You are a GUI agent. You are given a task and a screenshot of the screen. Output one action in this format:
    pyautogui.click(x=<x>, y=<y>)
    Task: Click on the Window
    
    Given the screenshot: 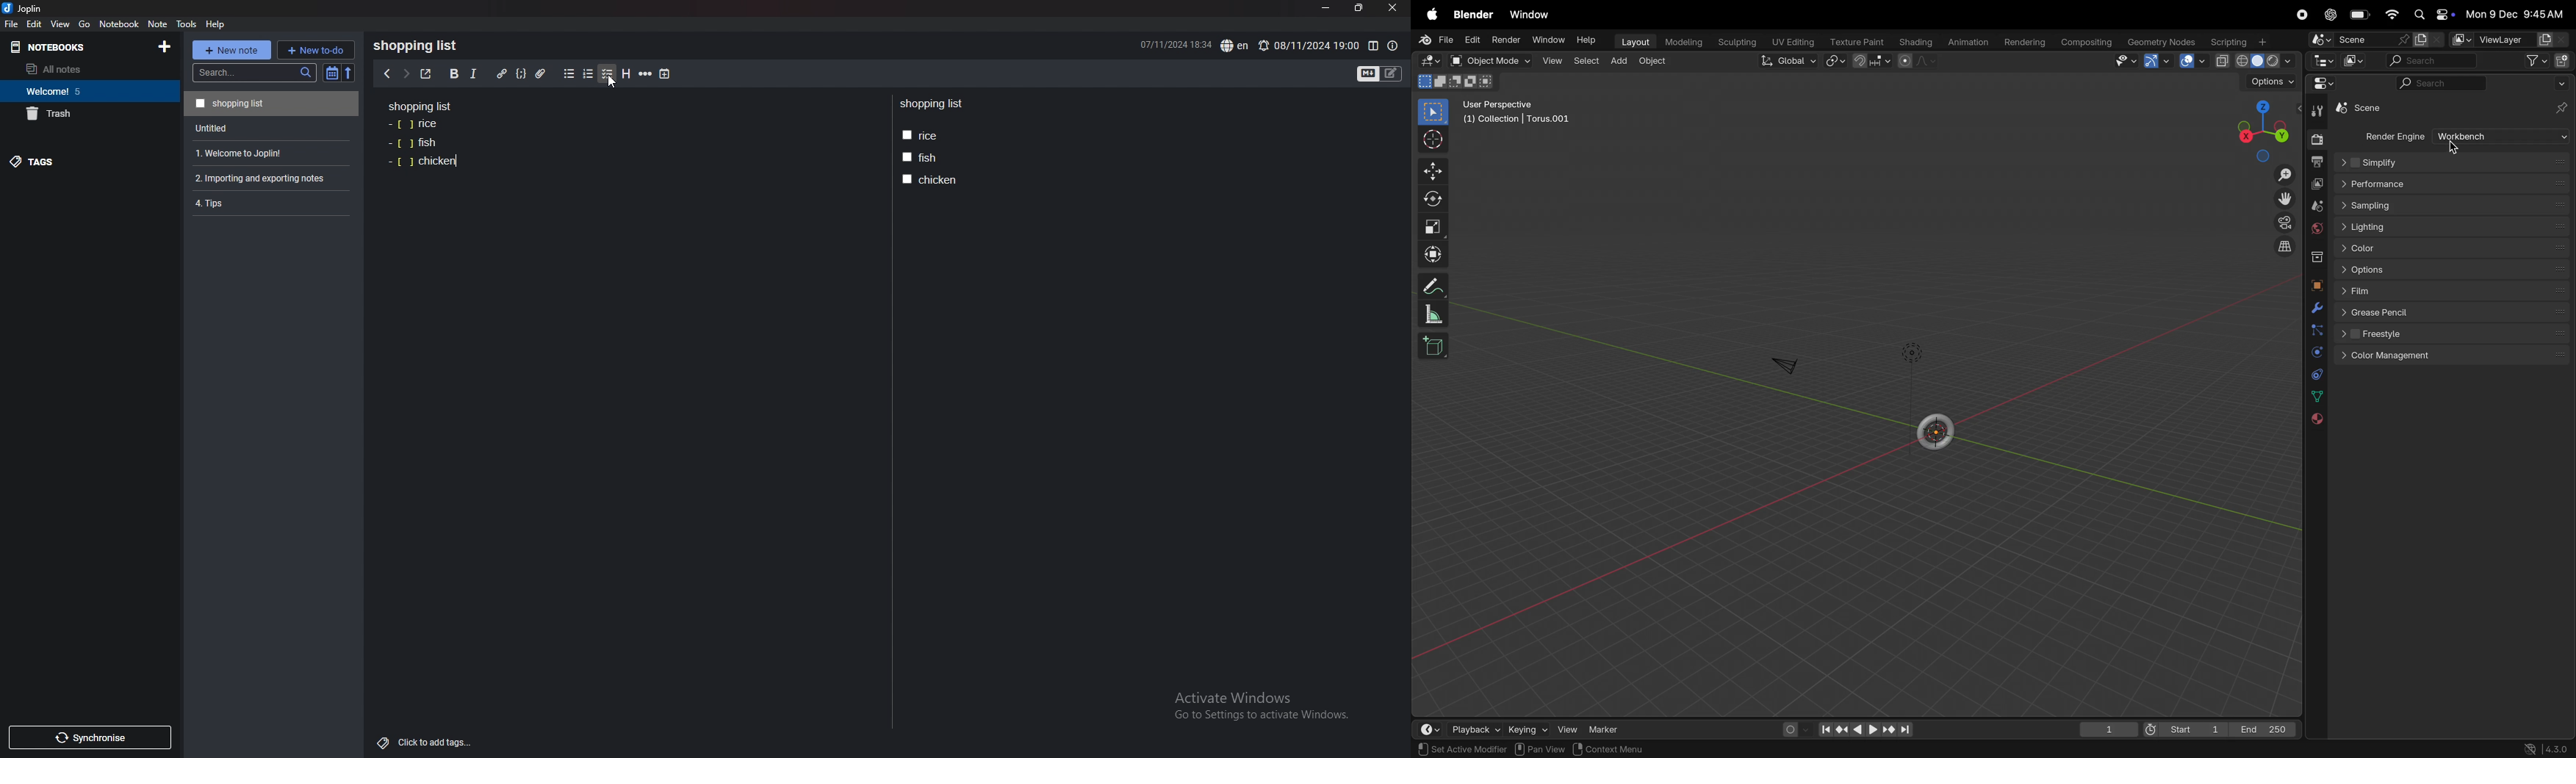 What is the action you would take?
    pyautogui.click(x=1532, y=14)
    